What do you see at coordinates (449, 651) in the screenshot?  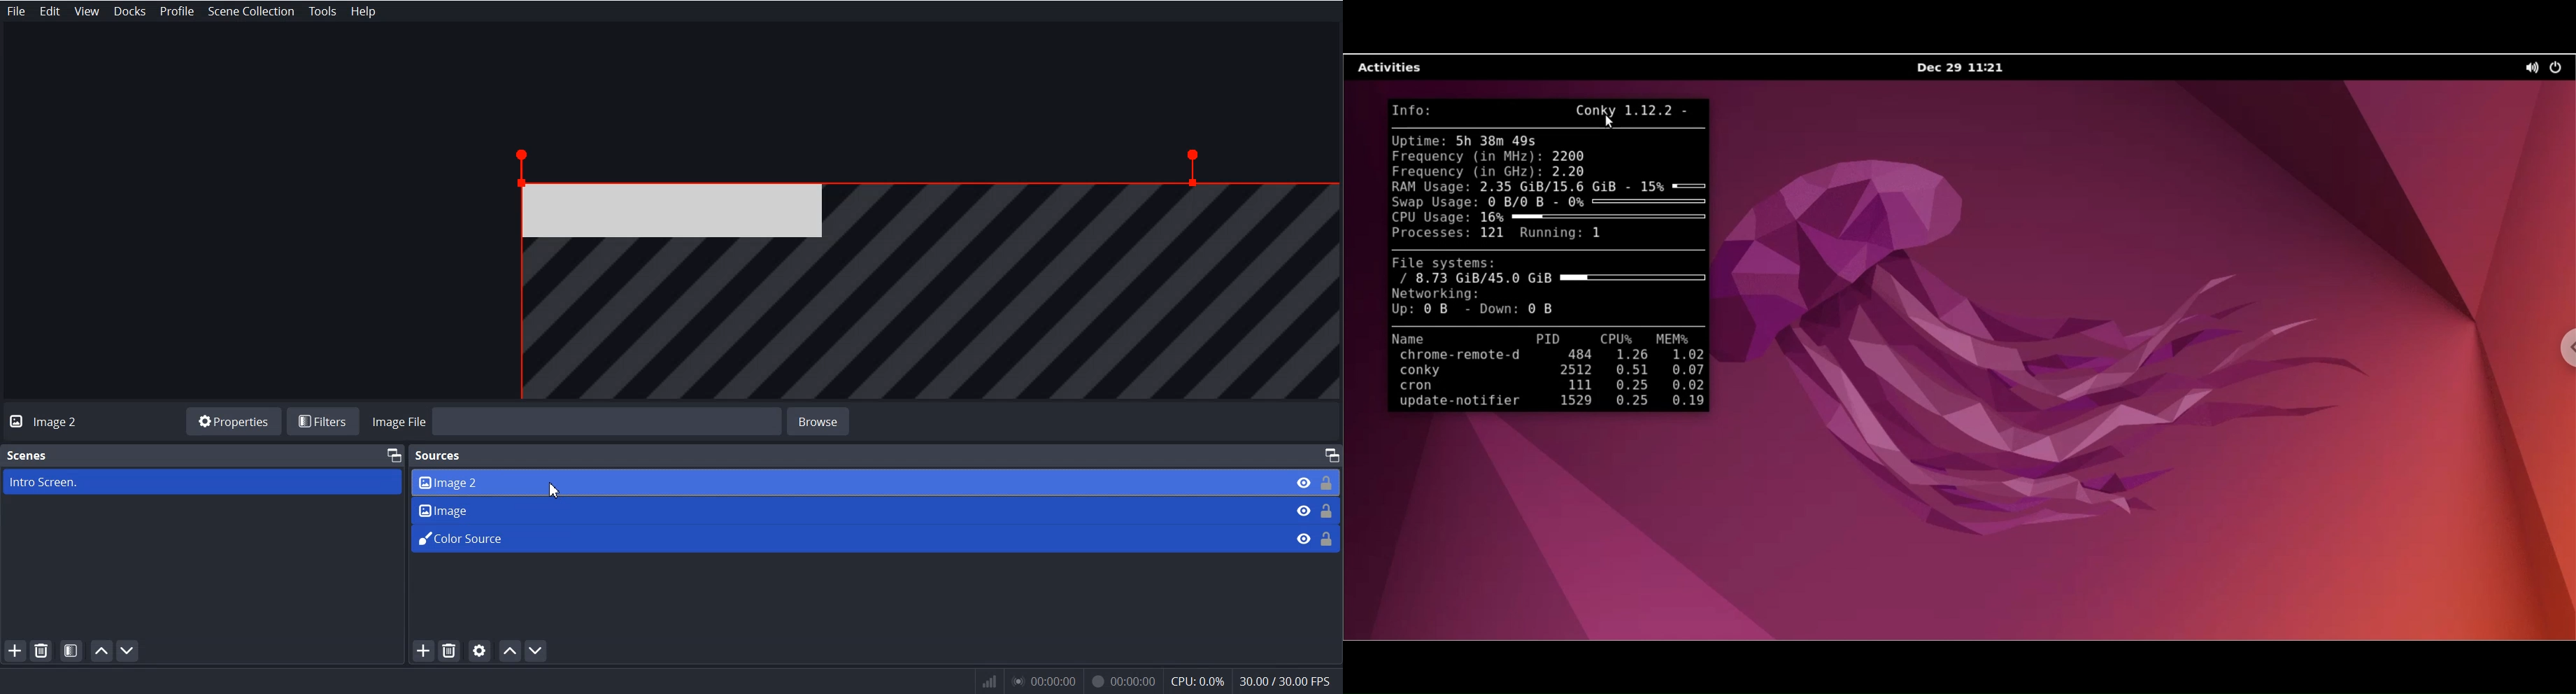 I see `Remove Selected Source` at bounding box center [449, 651].